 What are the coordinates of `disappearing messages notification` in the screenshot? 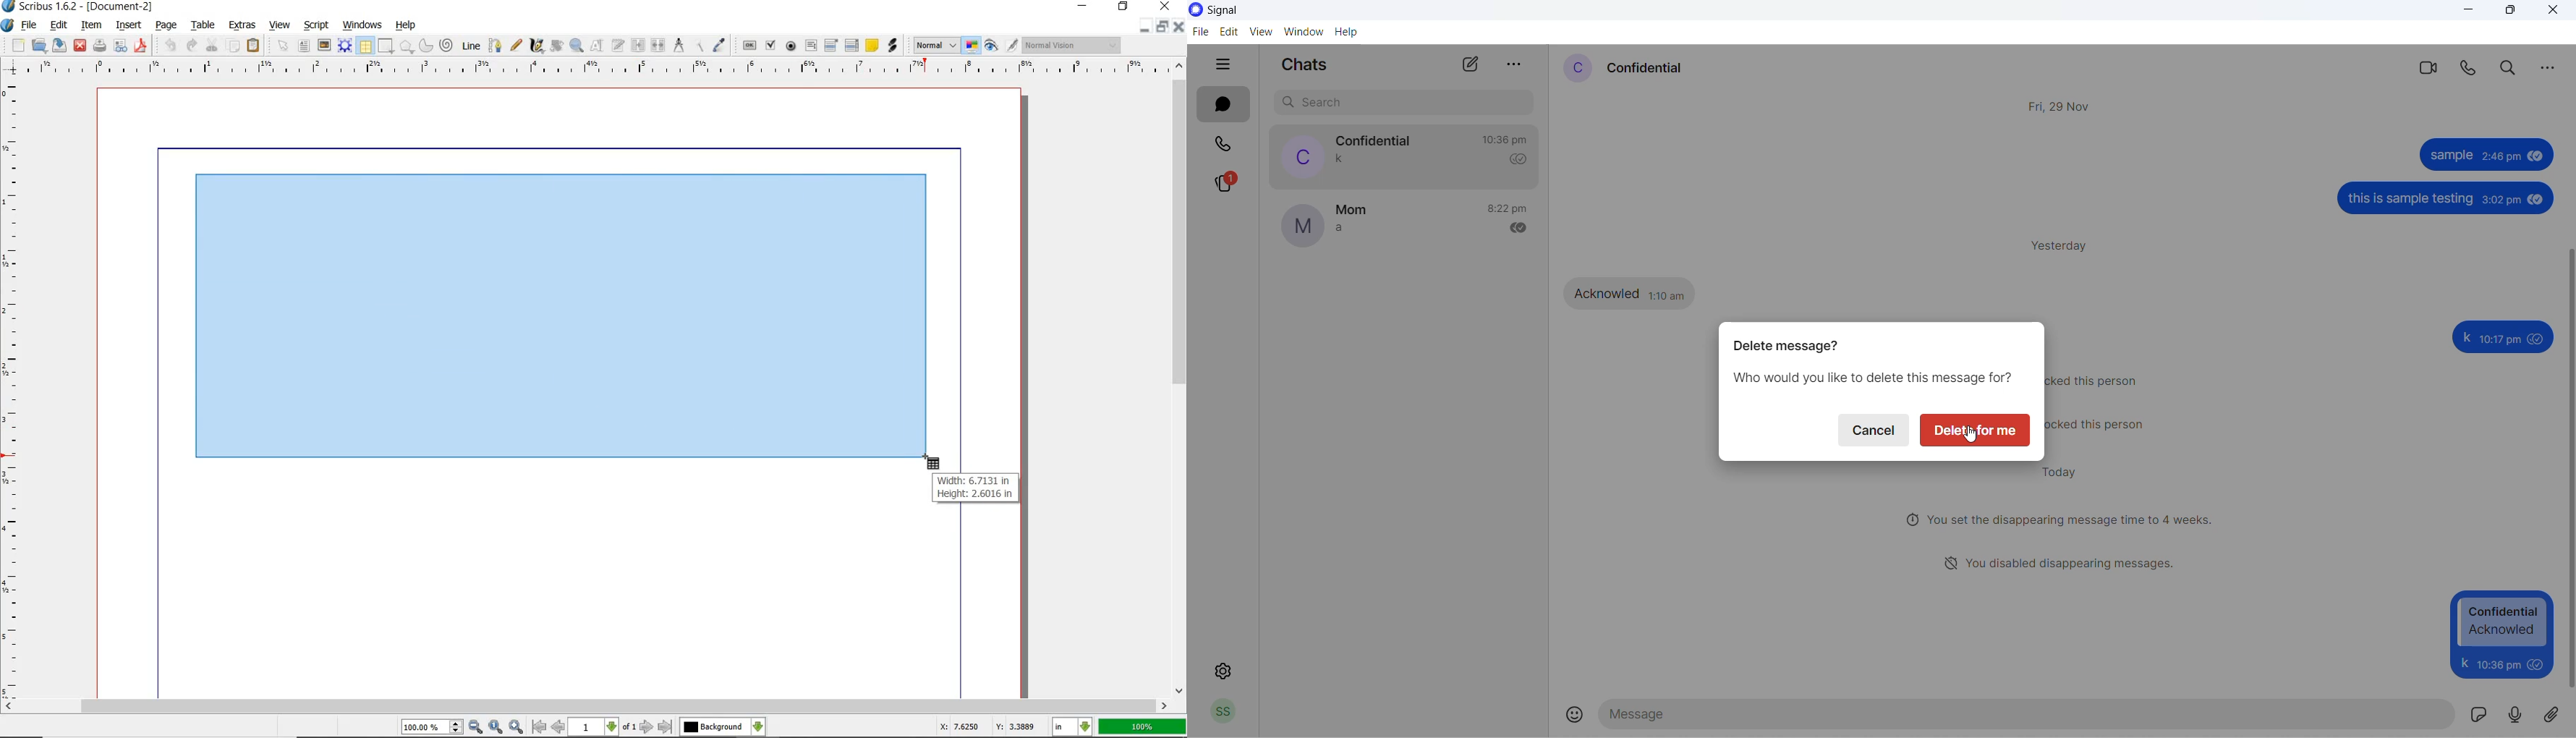 It's located at (2056, 522).